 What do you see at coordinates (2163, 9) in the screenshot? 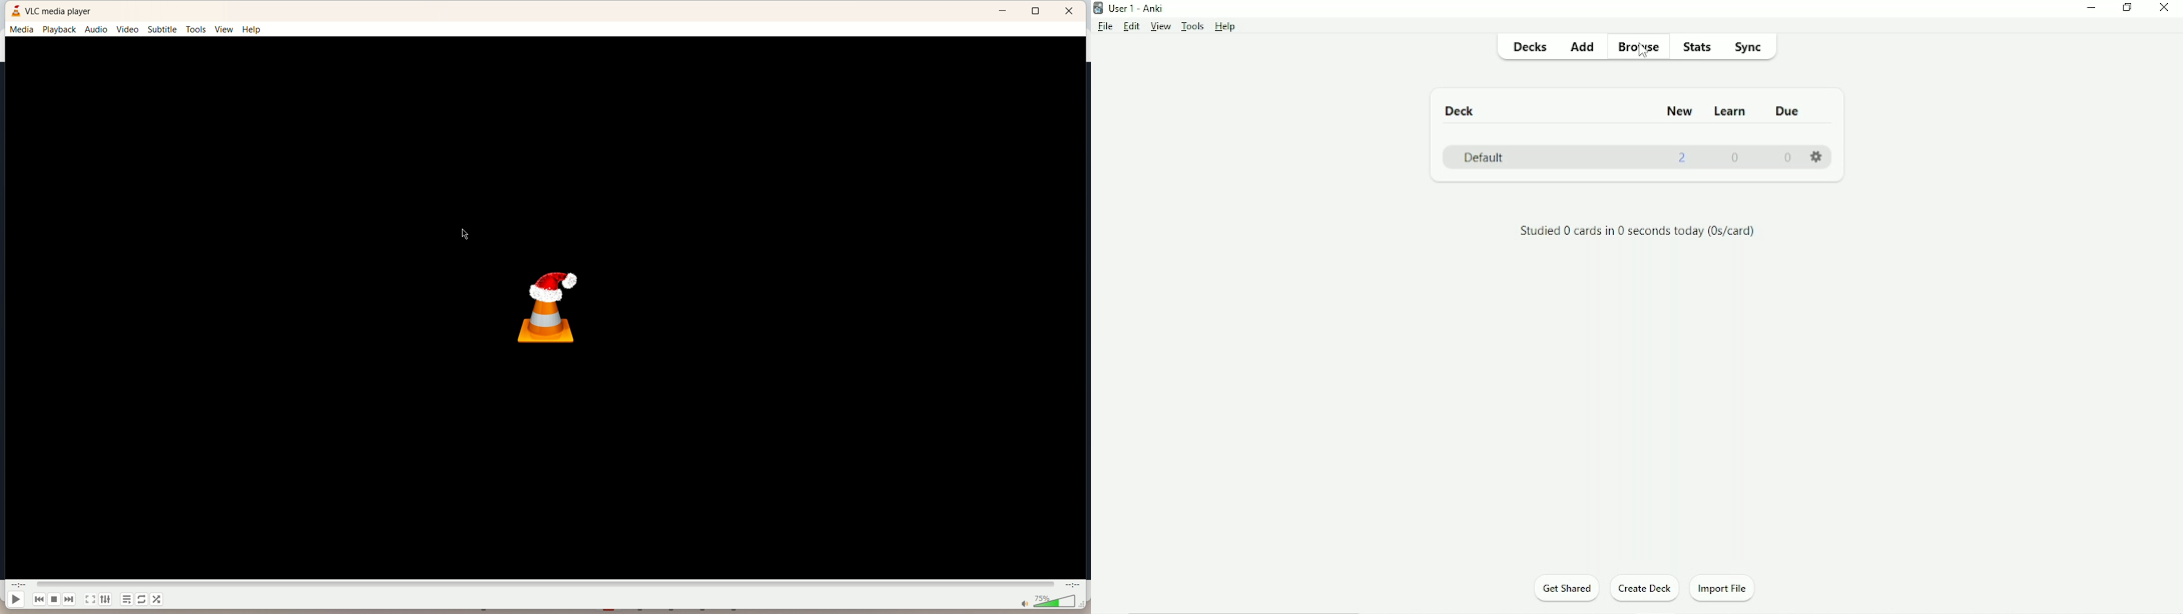
I see `Close` at bounding box center [2163, 9].